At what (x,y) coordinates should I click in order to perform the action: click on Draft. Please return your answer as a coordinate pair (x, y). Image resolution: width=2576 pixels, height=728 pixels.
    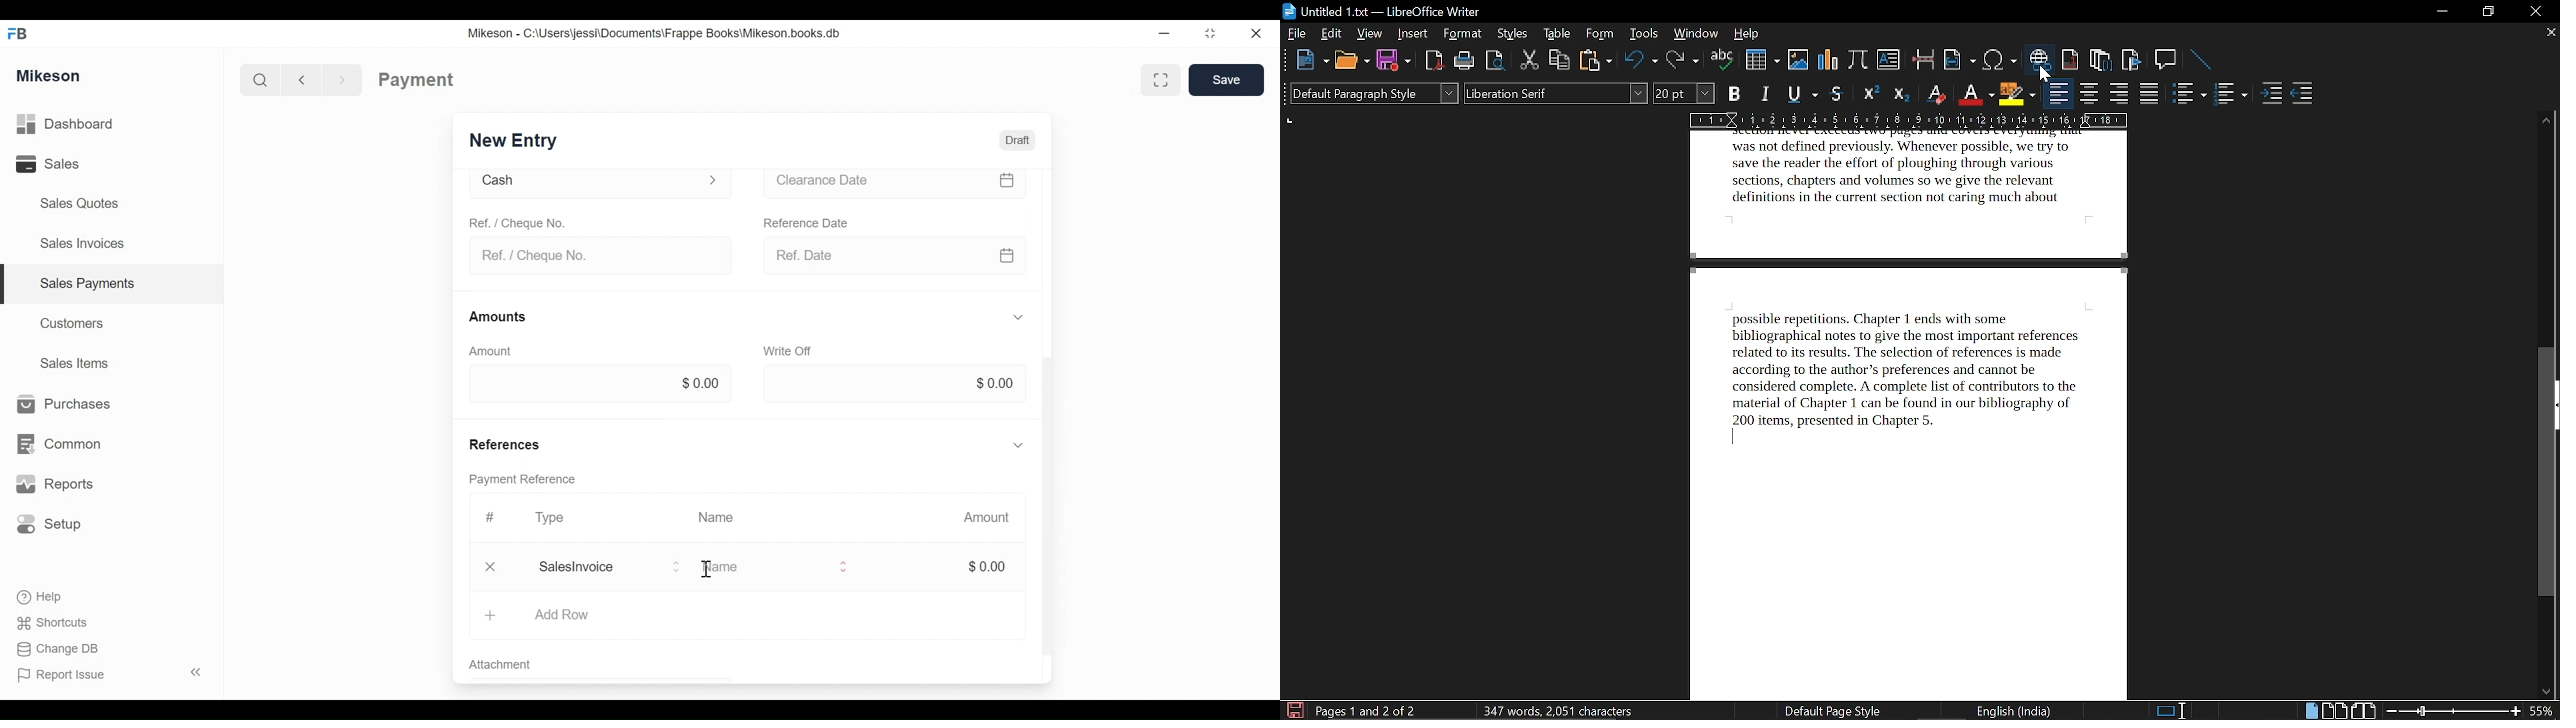
    Looking at the image, I should click on (1019, 140).